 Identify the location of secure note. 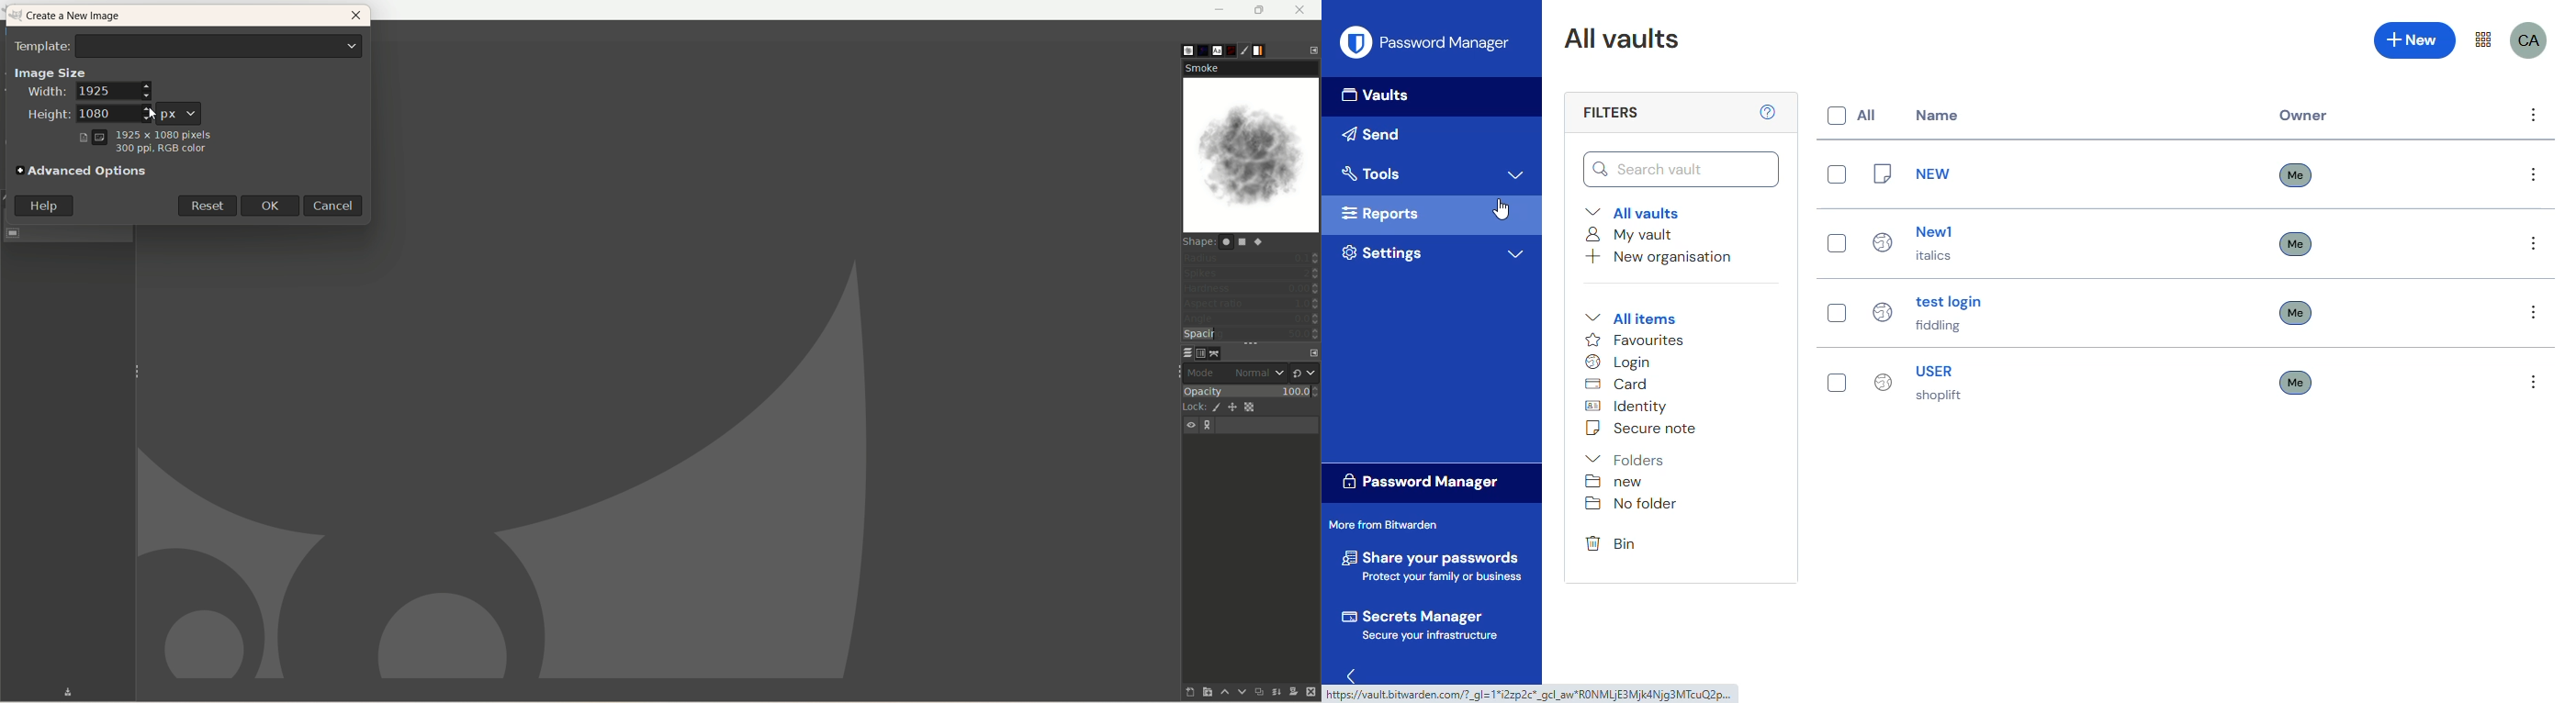
(1641, 428).